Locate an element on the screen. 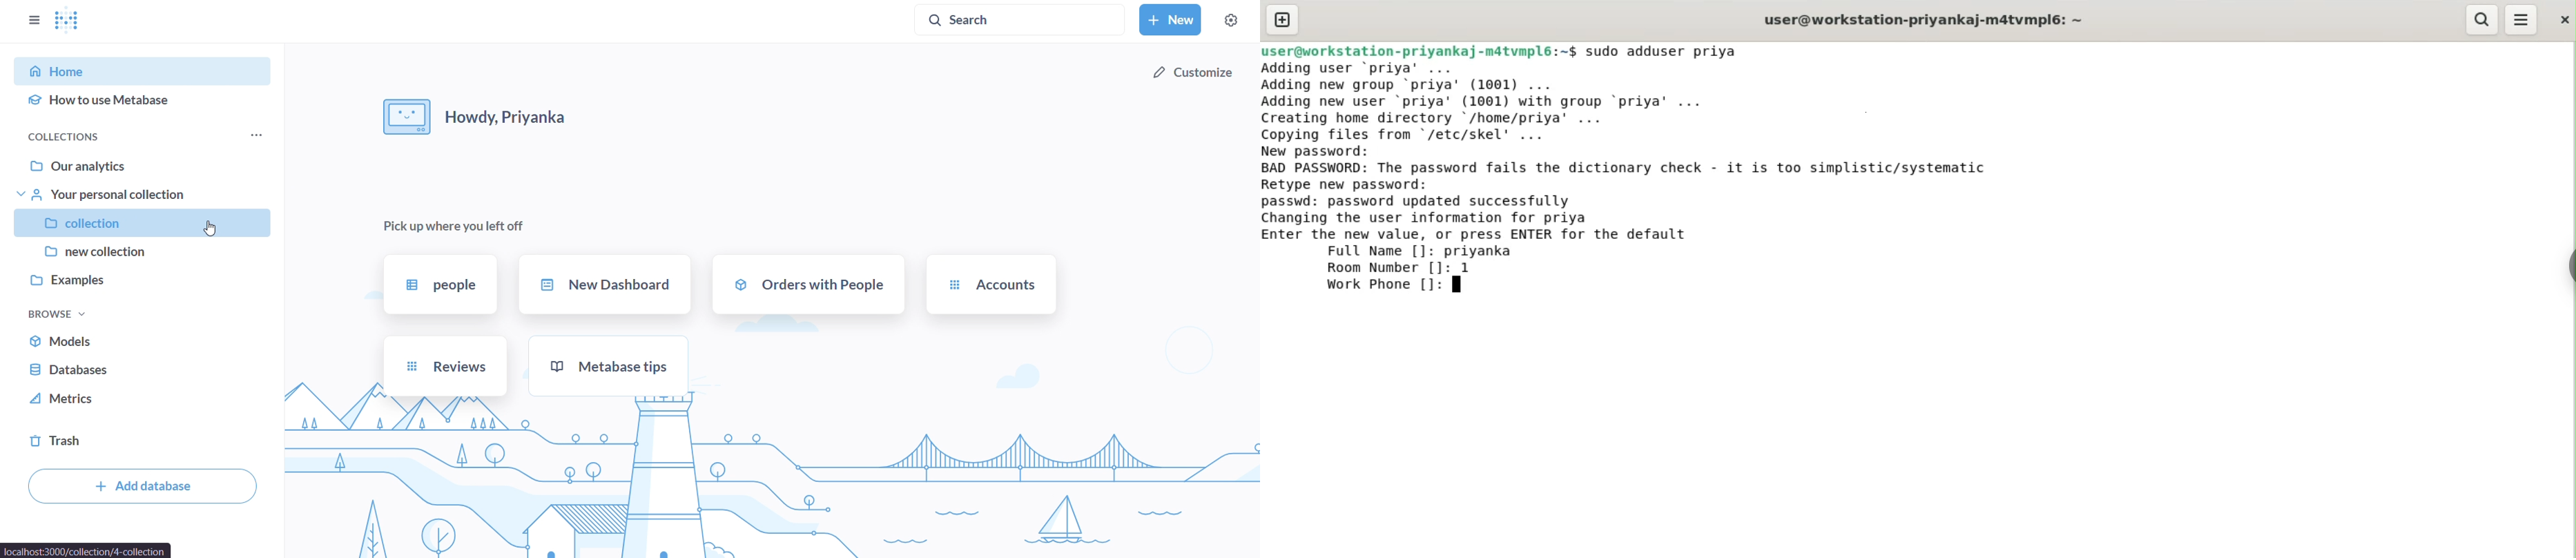 This screenshot has width=2576, height=560. search is located at coordinates (1021, 20).